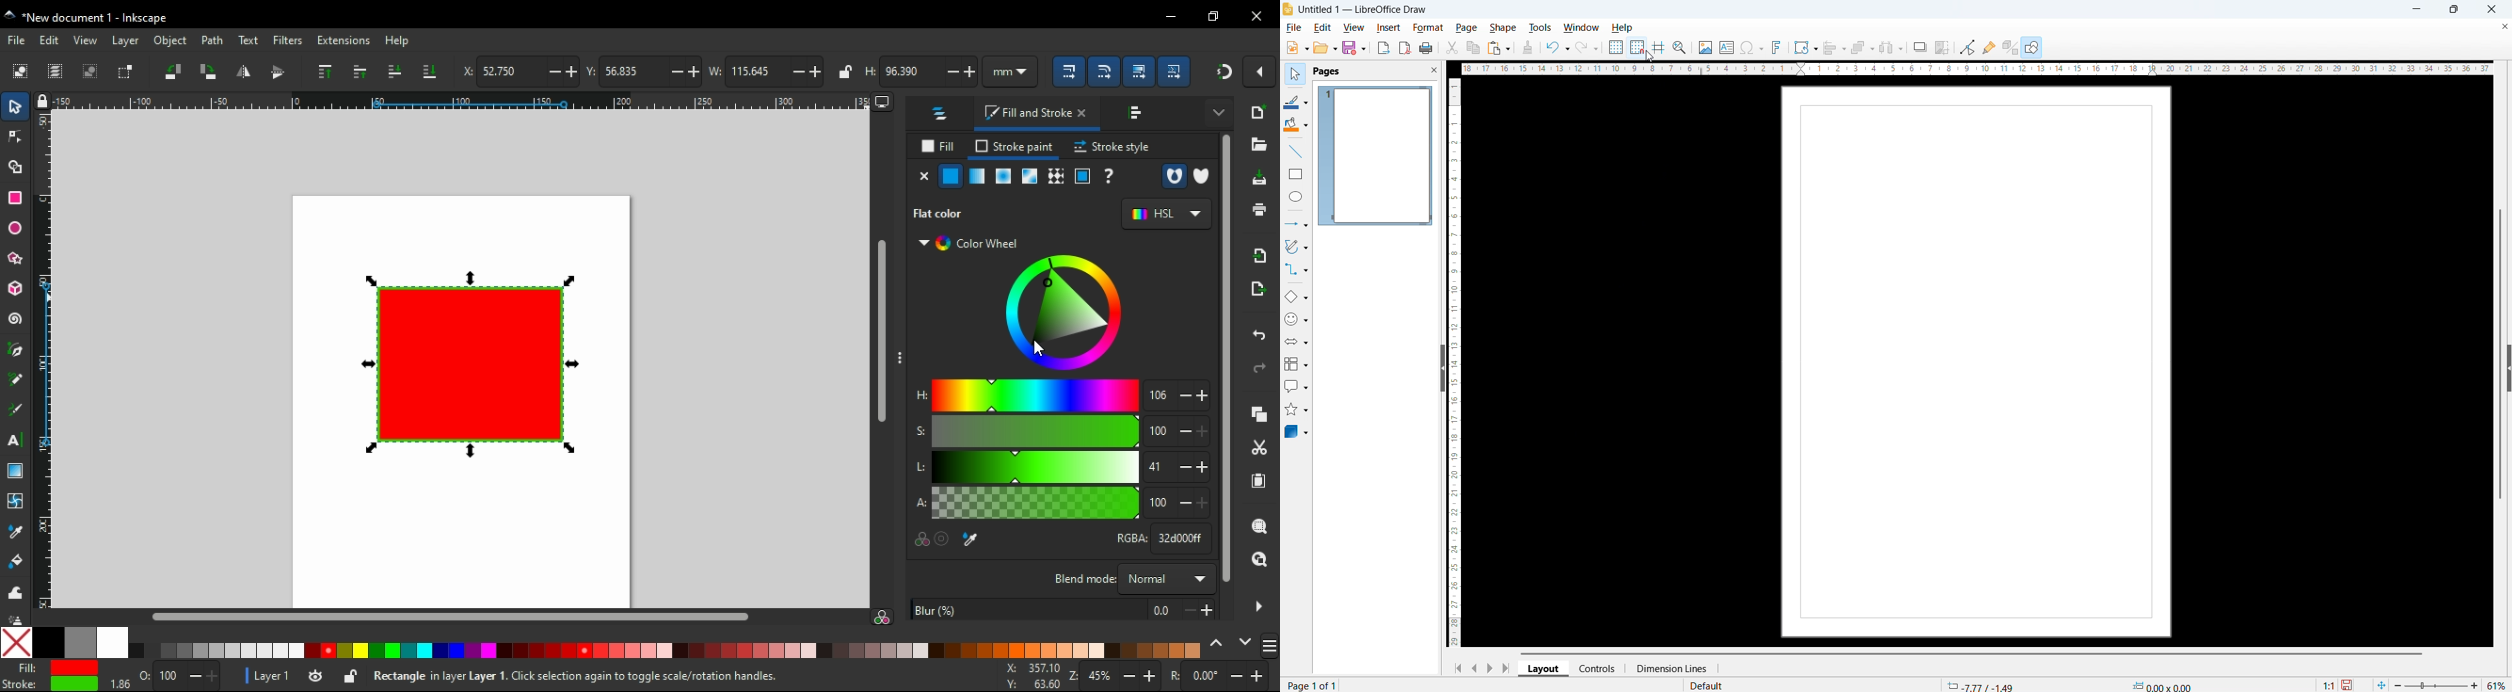 Image resolution: width=2520 pixels, height=700 pixels. I want to click on Untitled1 - LibreOffice Draw, so click(1362, 10).